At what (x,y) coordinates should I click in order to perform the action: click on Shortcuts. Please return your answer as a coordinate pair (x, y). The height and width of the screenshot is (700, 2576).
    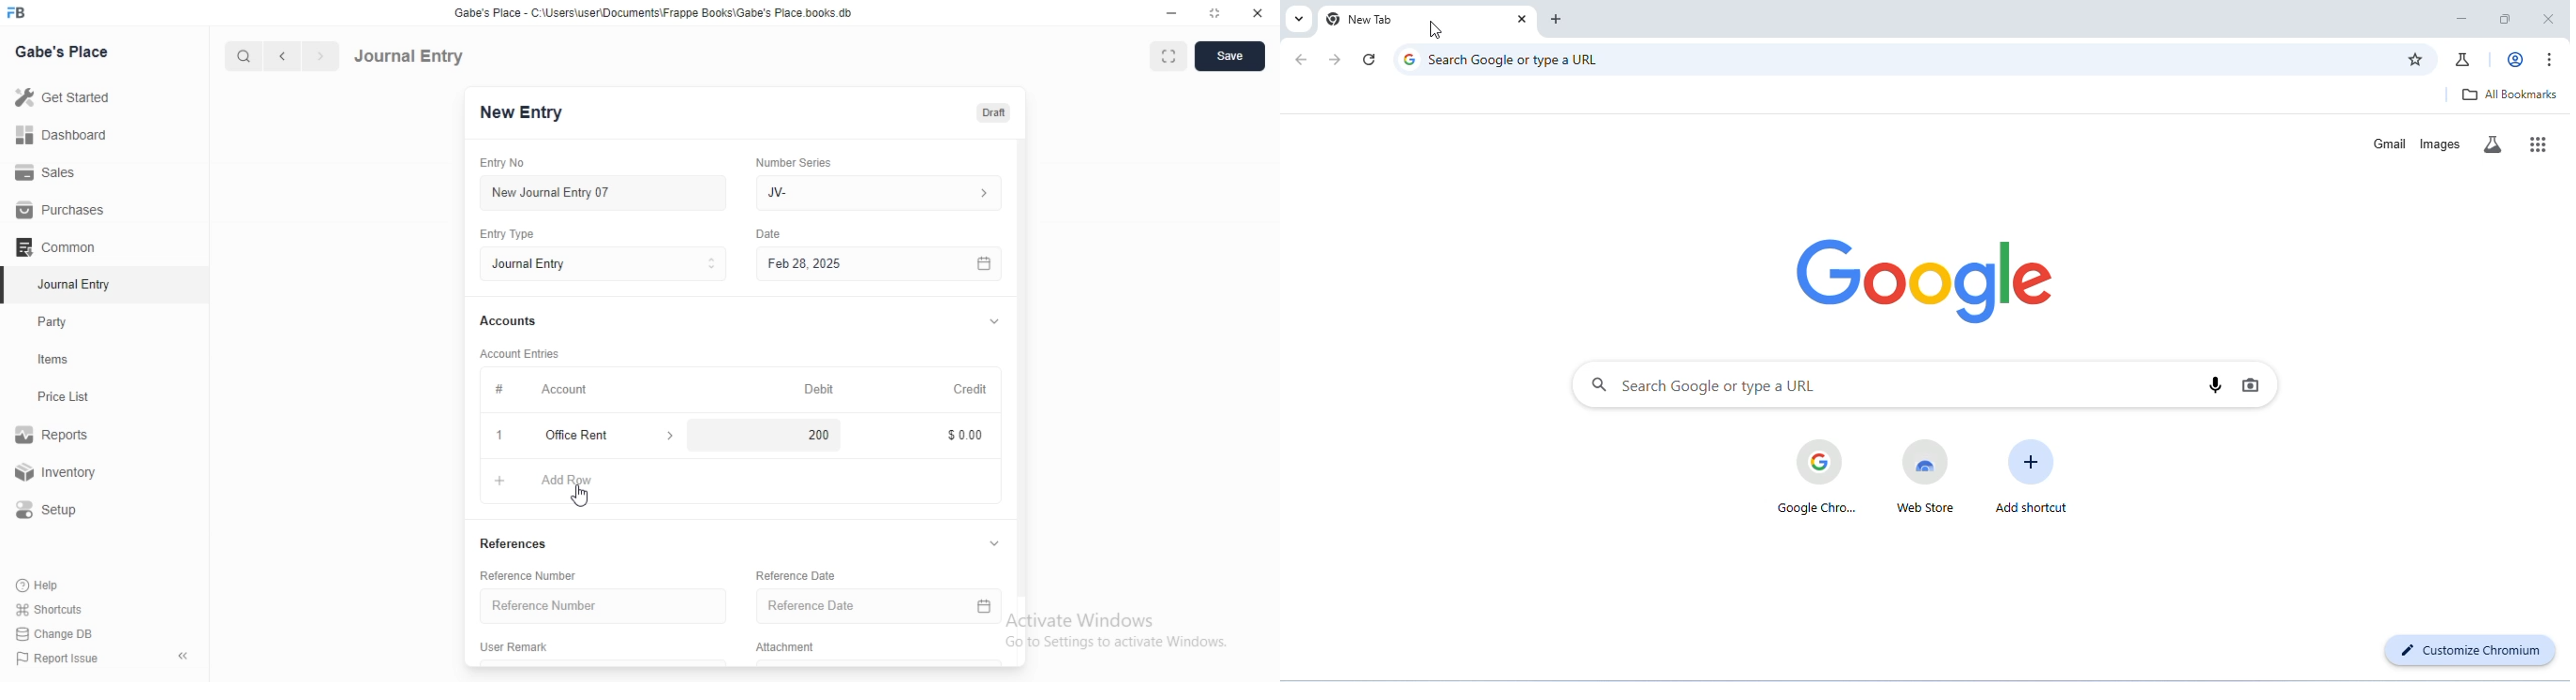
    Looking at the image, I should click on (49, 608).